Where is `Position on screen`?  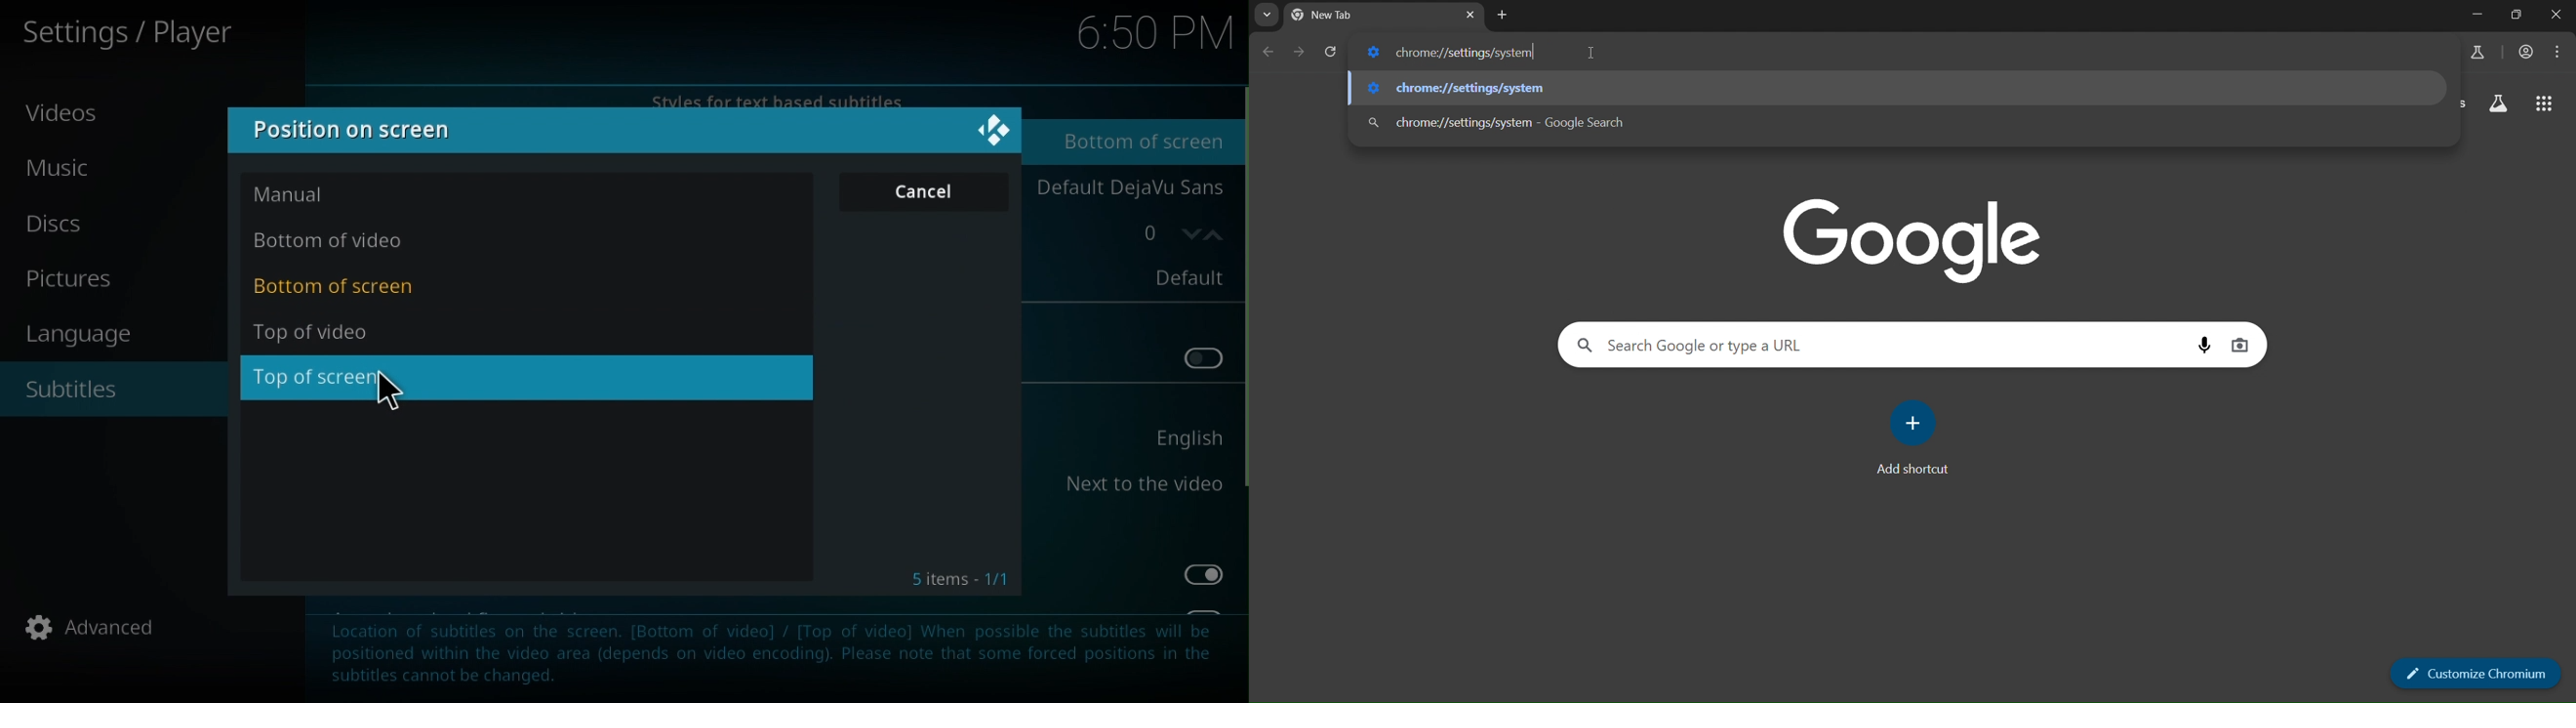 Position on screen is located at coordinates (350, 127).